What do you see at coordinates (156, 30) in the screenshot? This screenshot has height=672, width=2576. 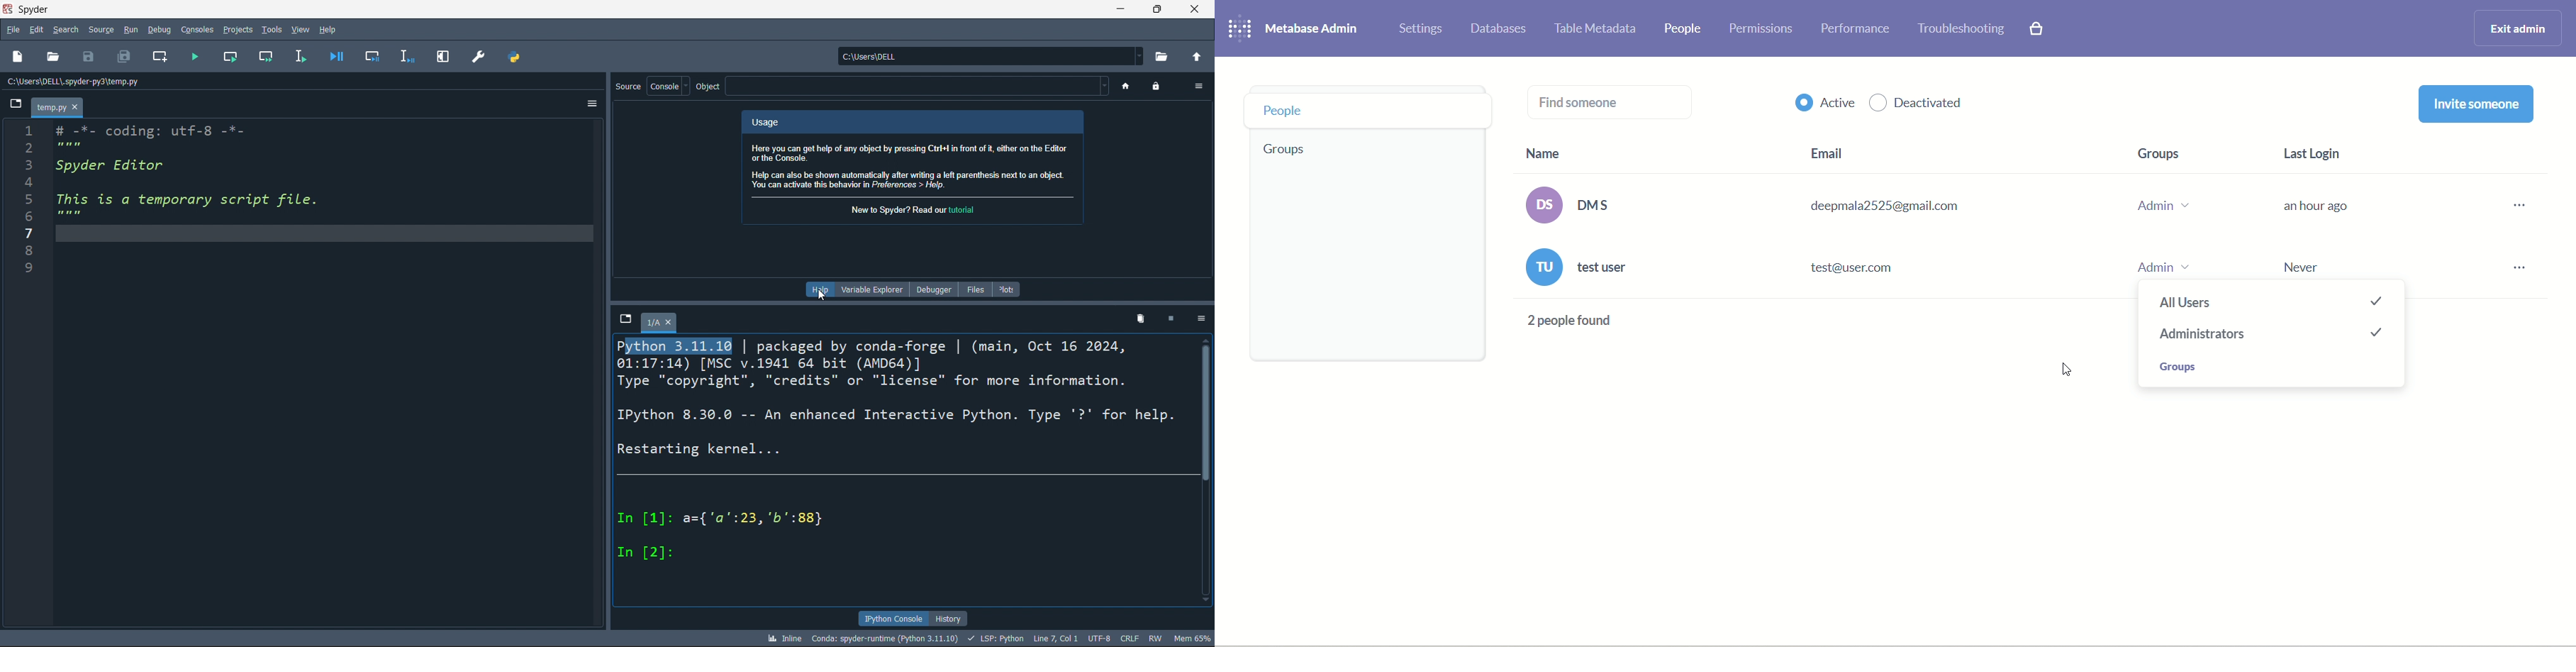 I see `debug` at bounding box center [156, 30].